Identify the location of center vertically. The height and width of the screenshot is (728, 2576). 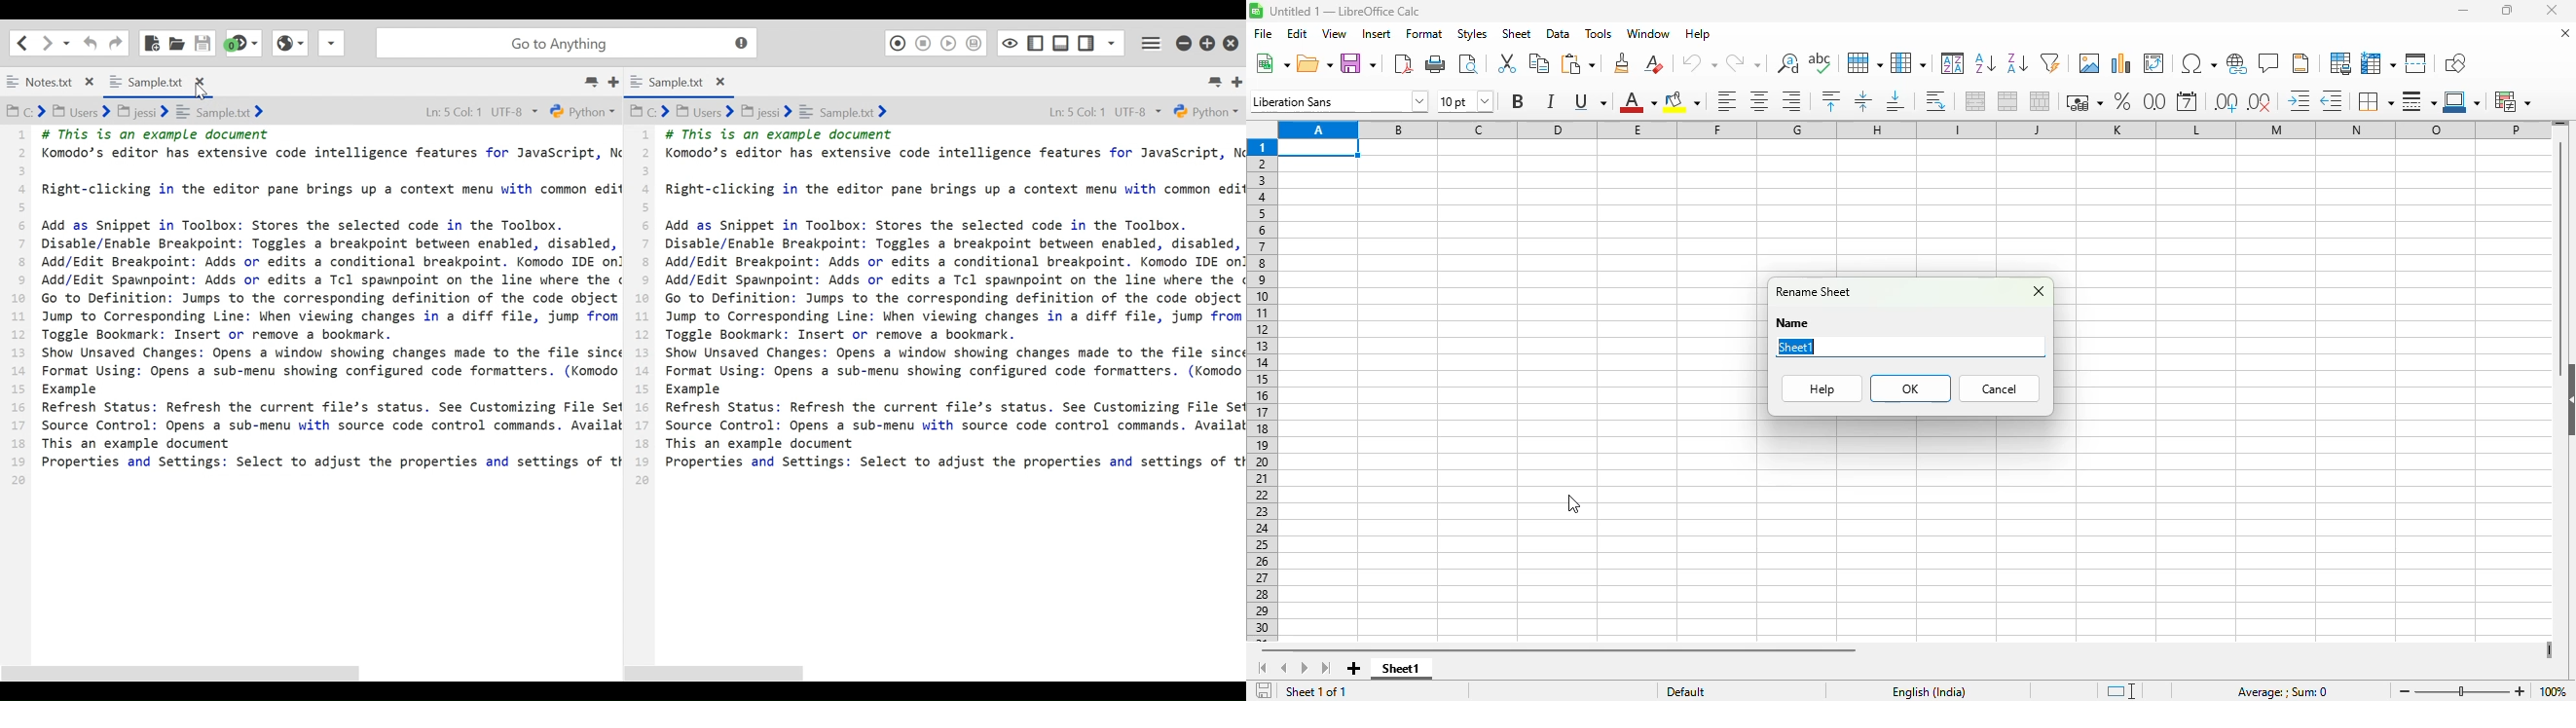
(1862, 101).